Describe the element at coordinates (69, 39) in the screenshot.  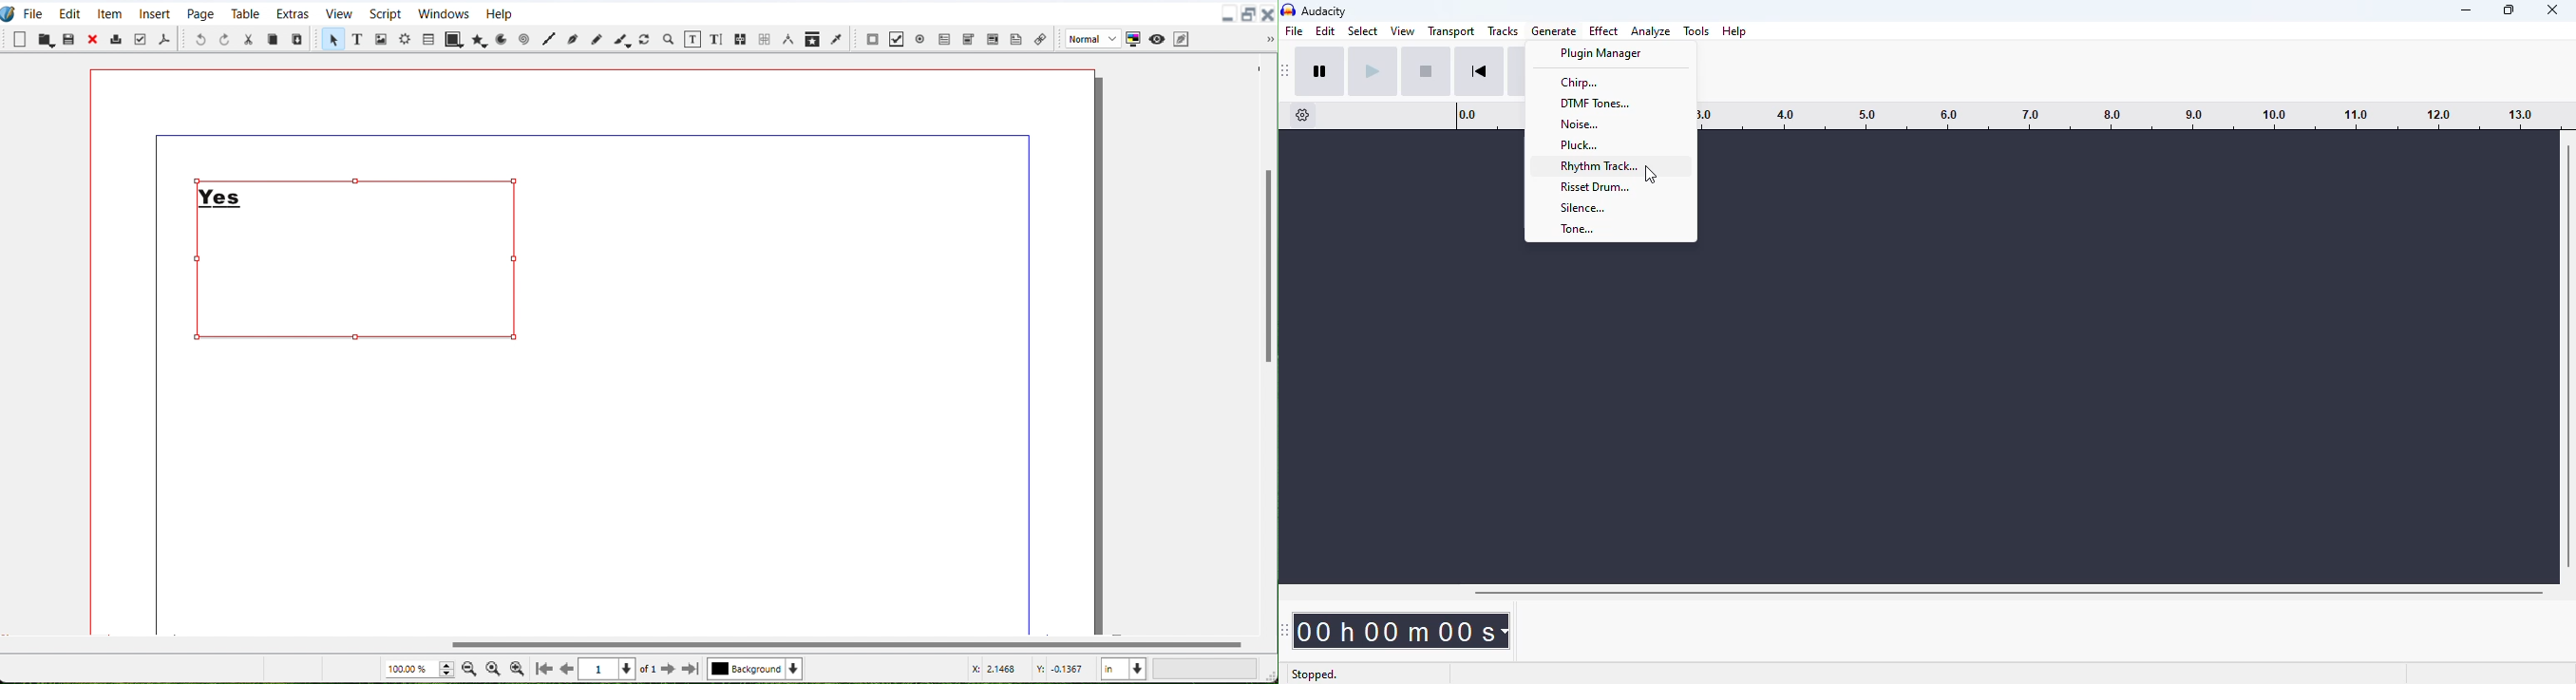
I see `Paste` at that location.